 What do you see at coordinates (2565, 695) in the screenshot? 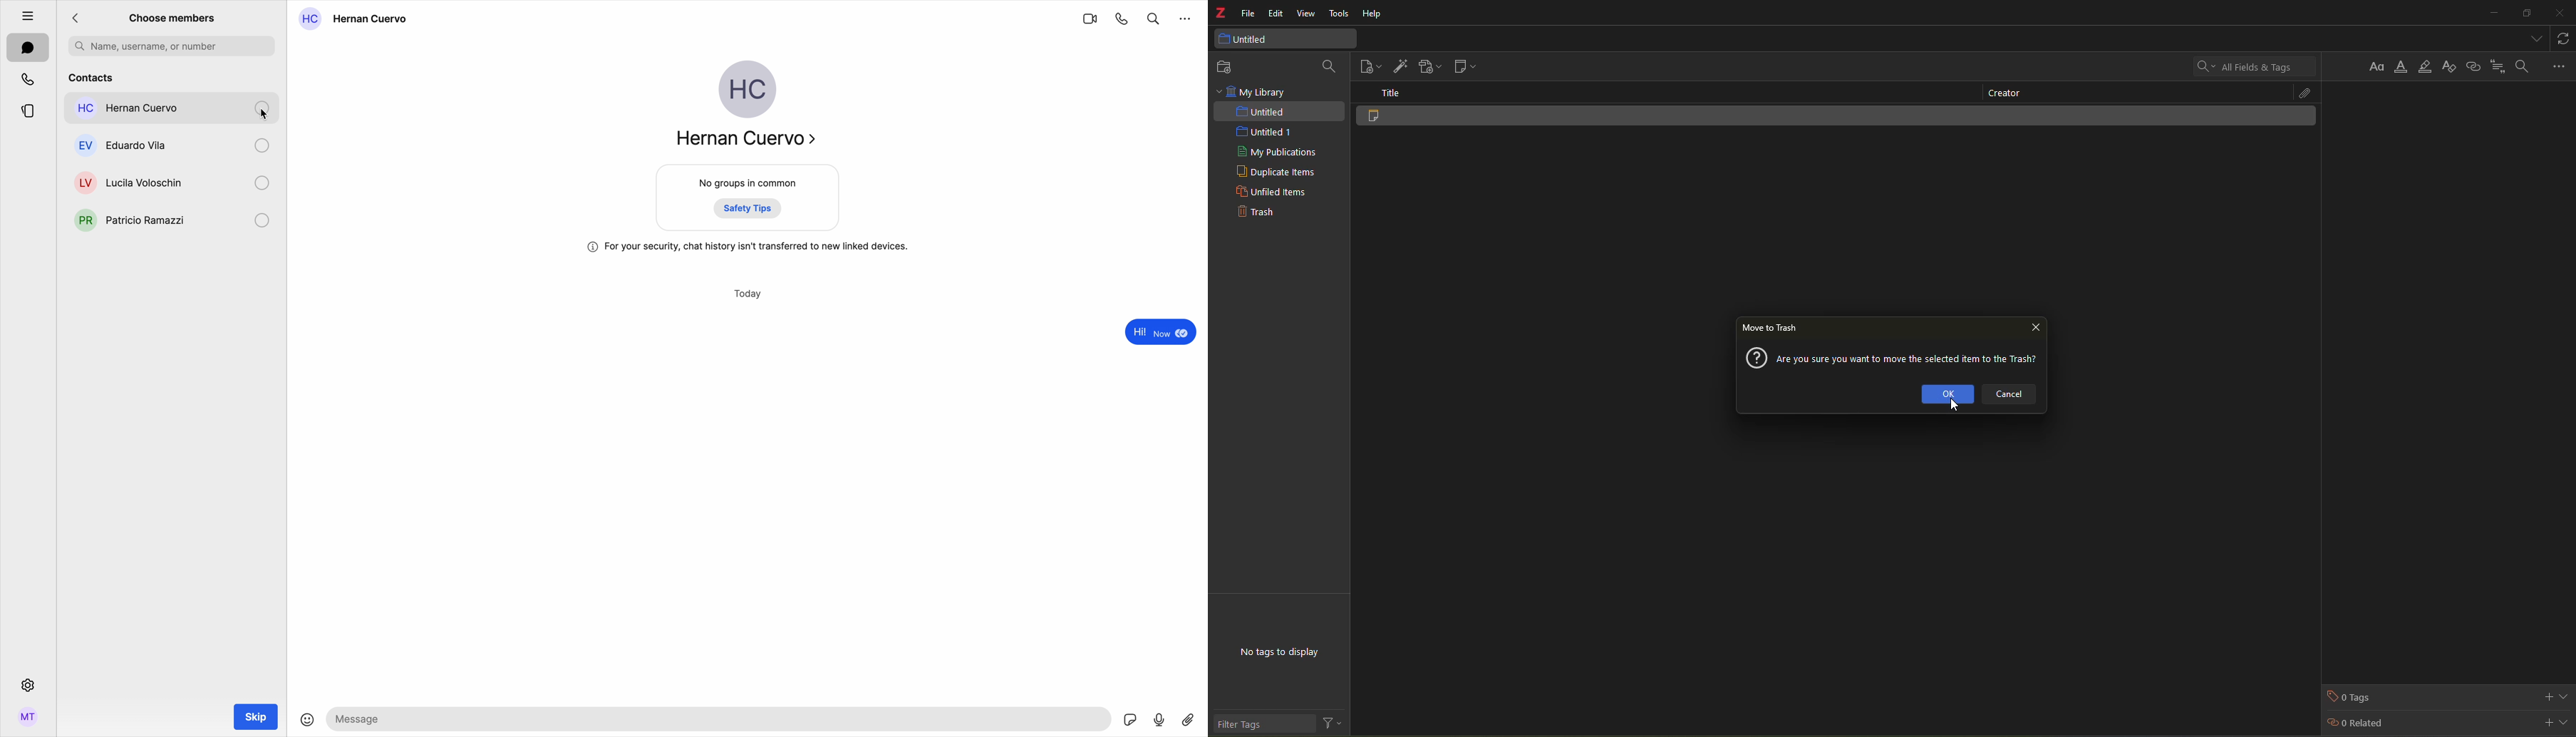
I see `expand` at bounding box center [2565, 695].